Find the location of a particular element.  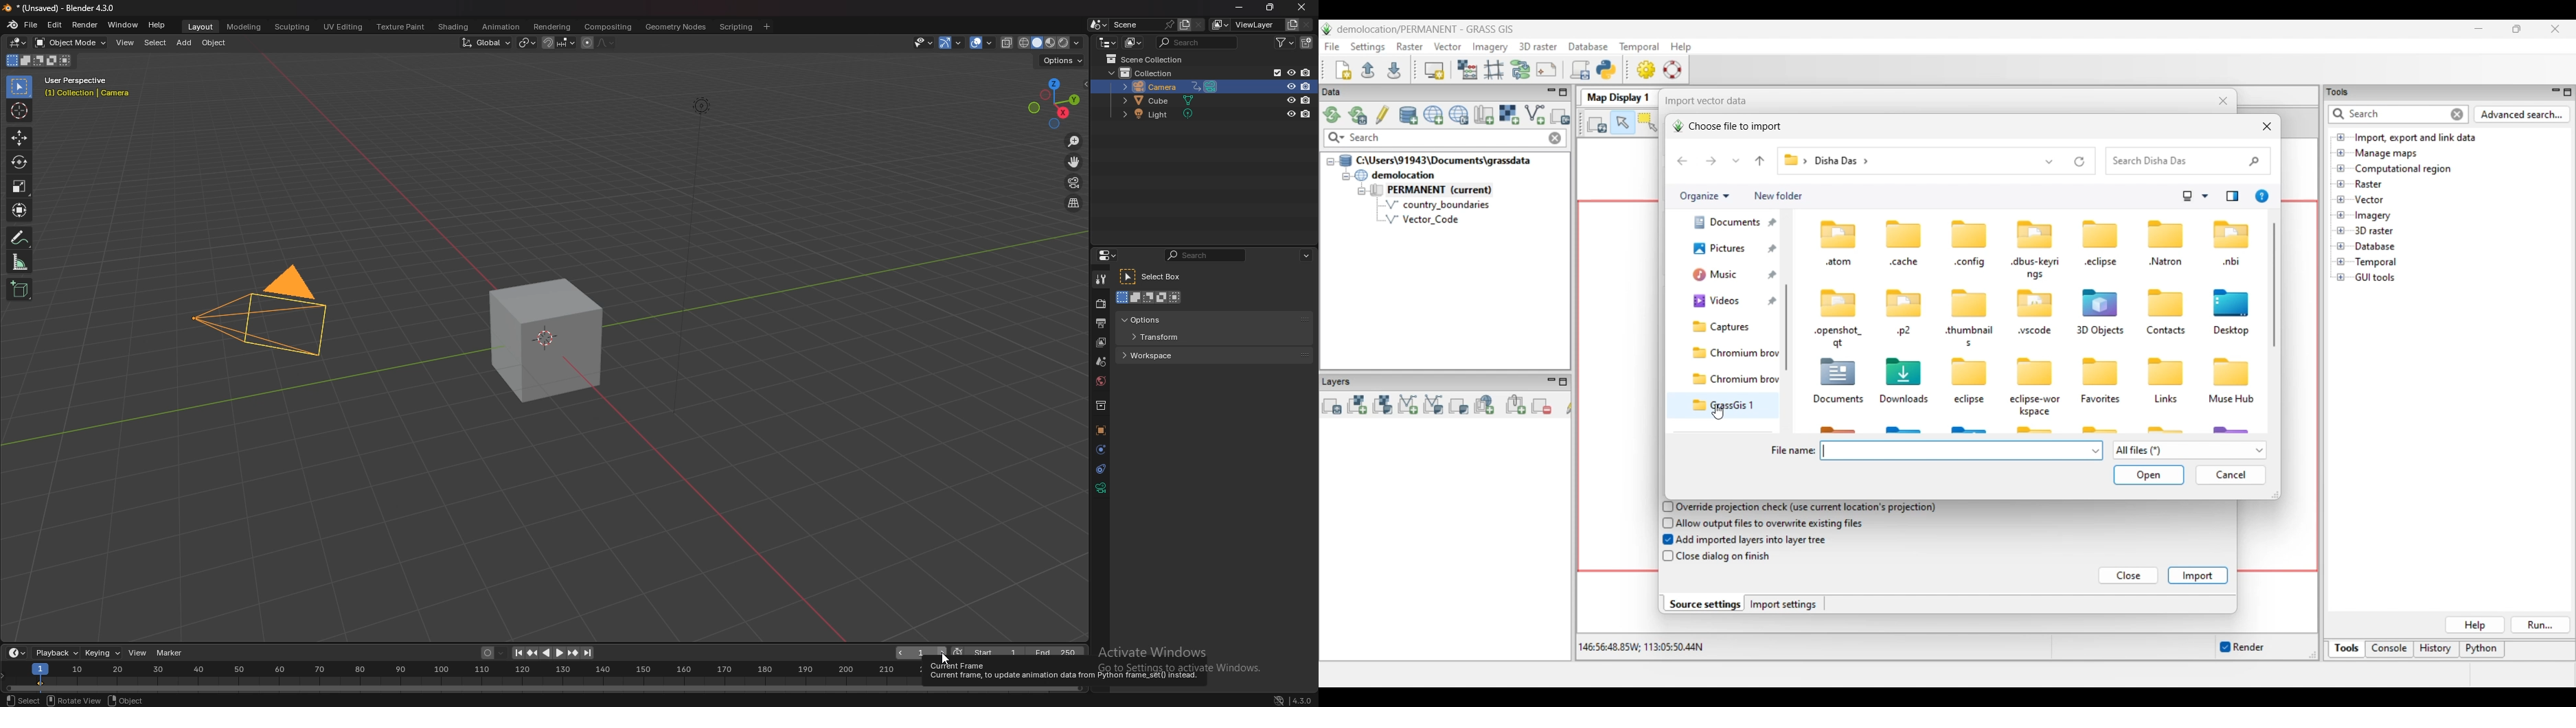

hide in viewport is located at coordinates (1289, 87).